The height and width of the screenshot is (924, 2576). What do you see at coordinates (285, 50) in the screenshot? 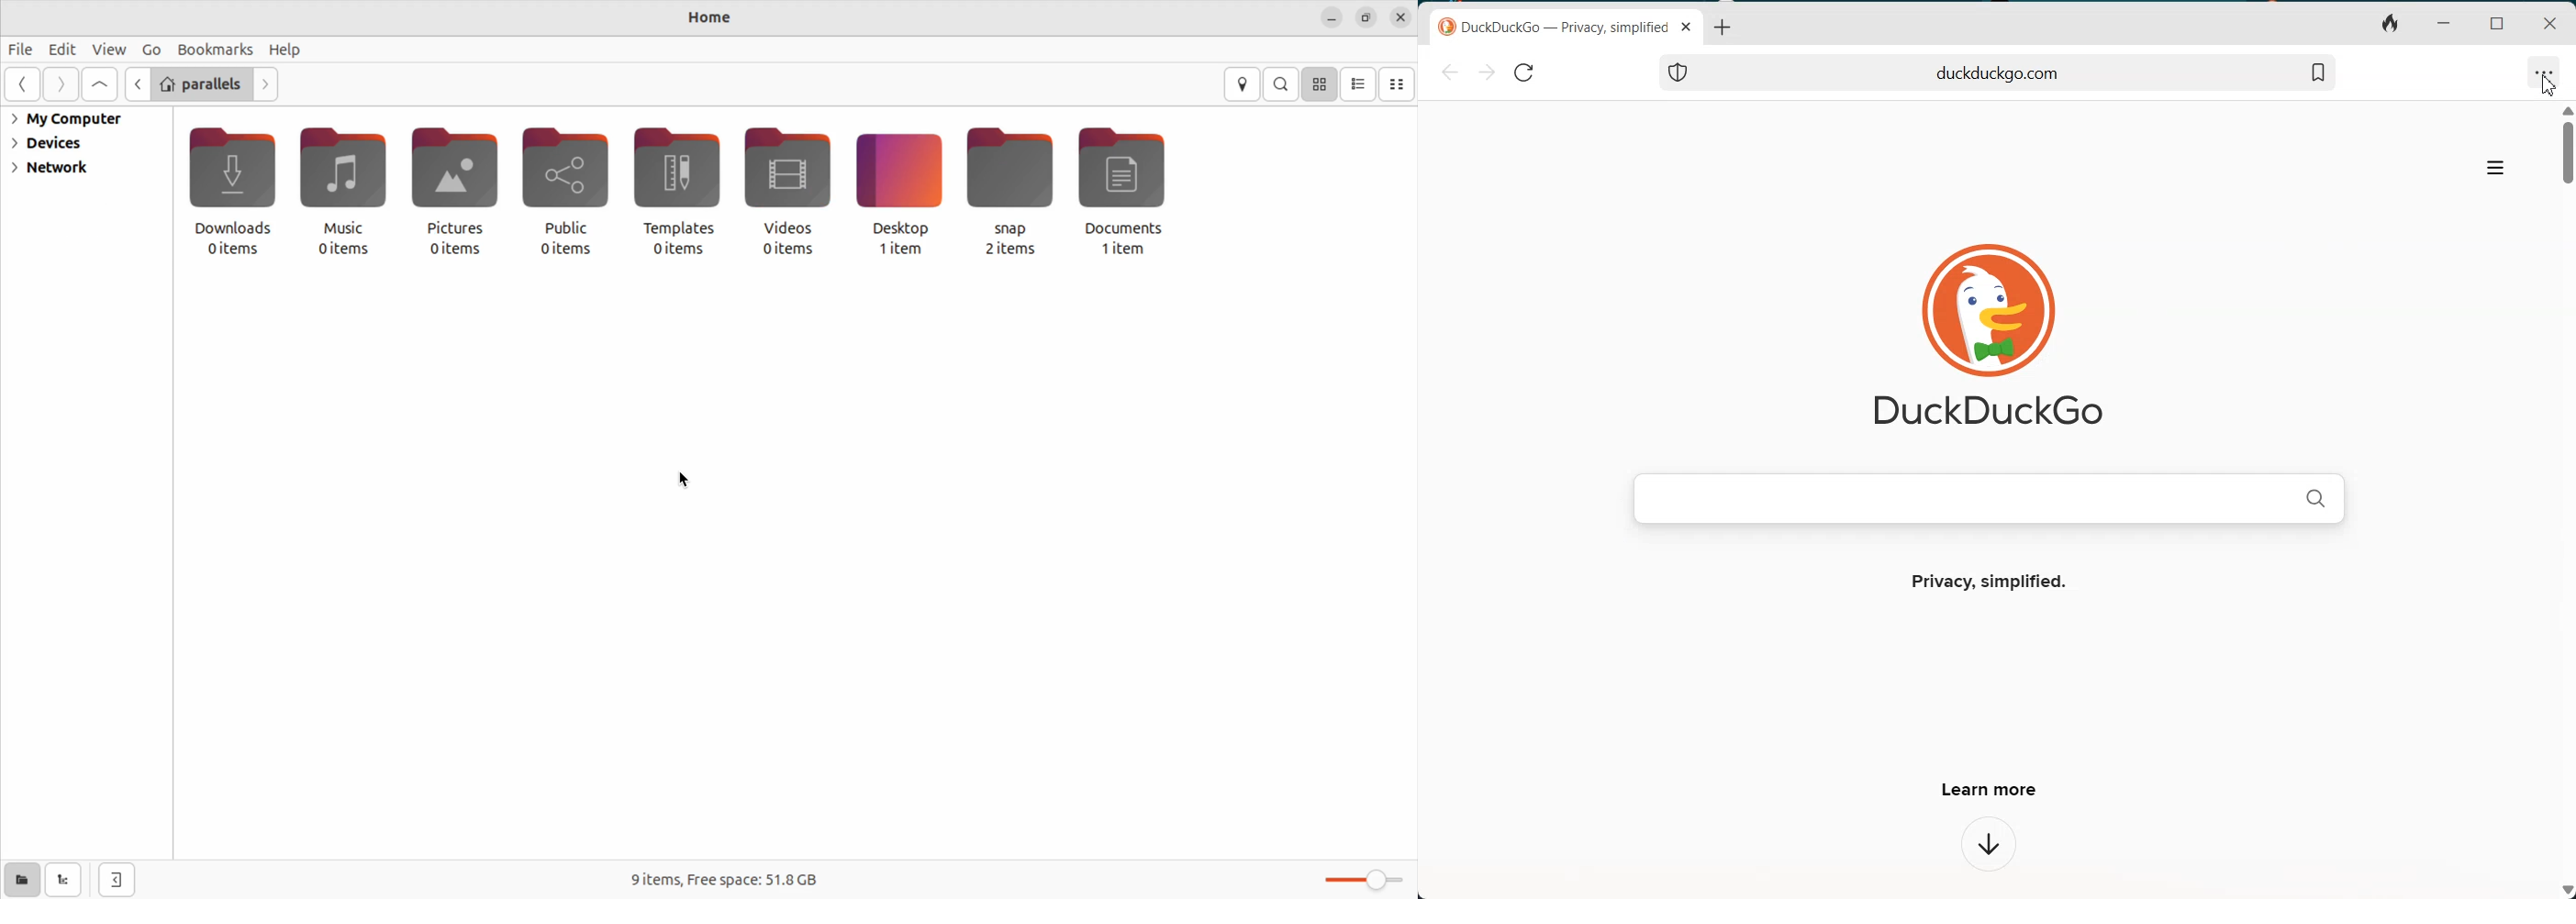
I see `help` at bounding box center [285, 50].